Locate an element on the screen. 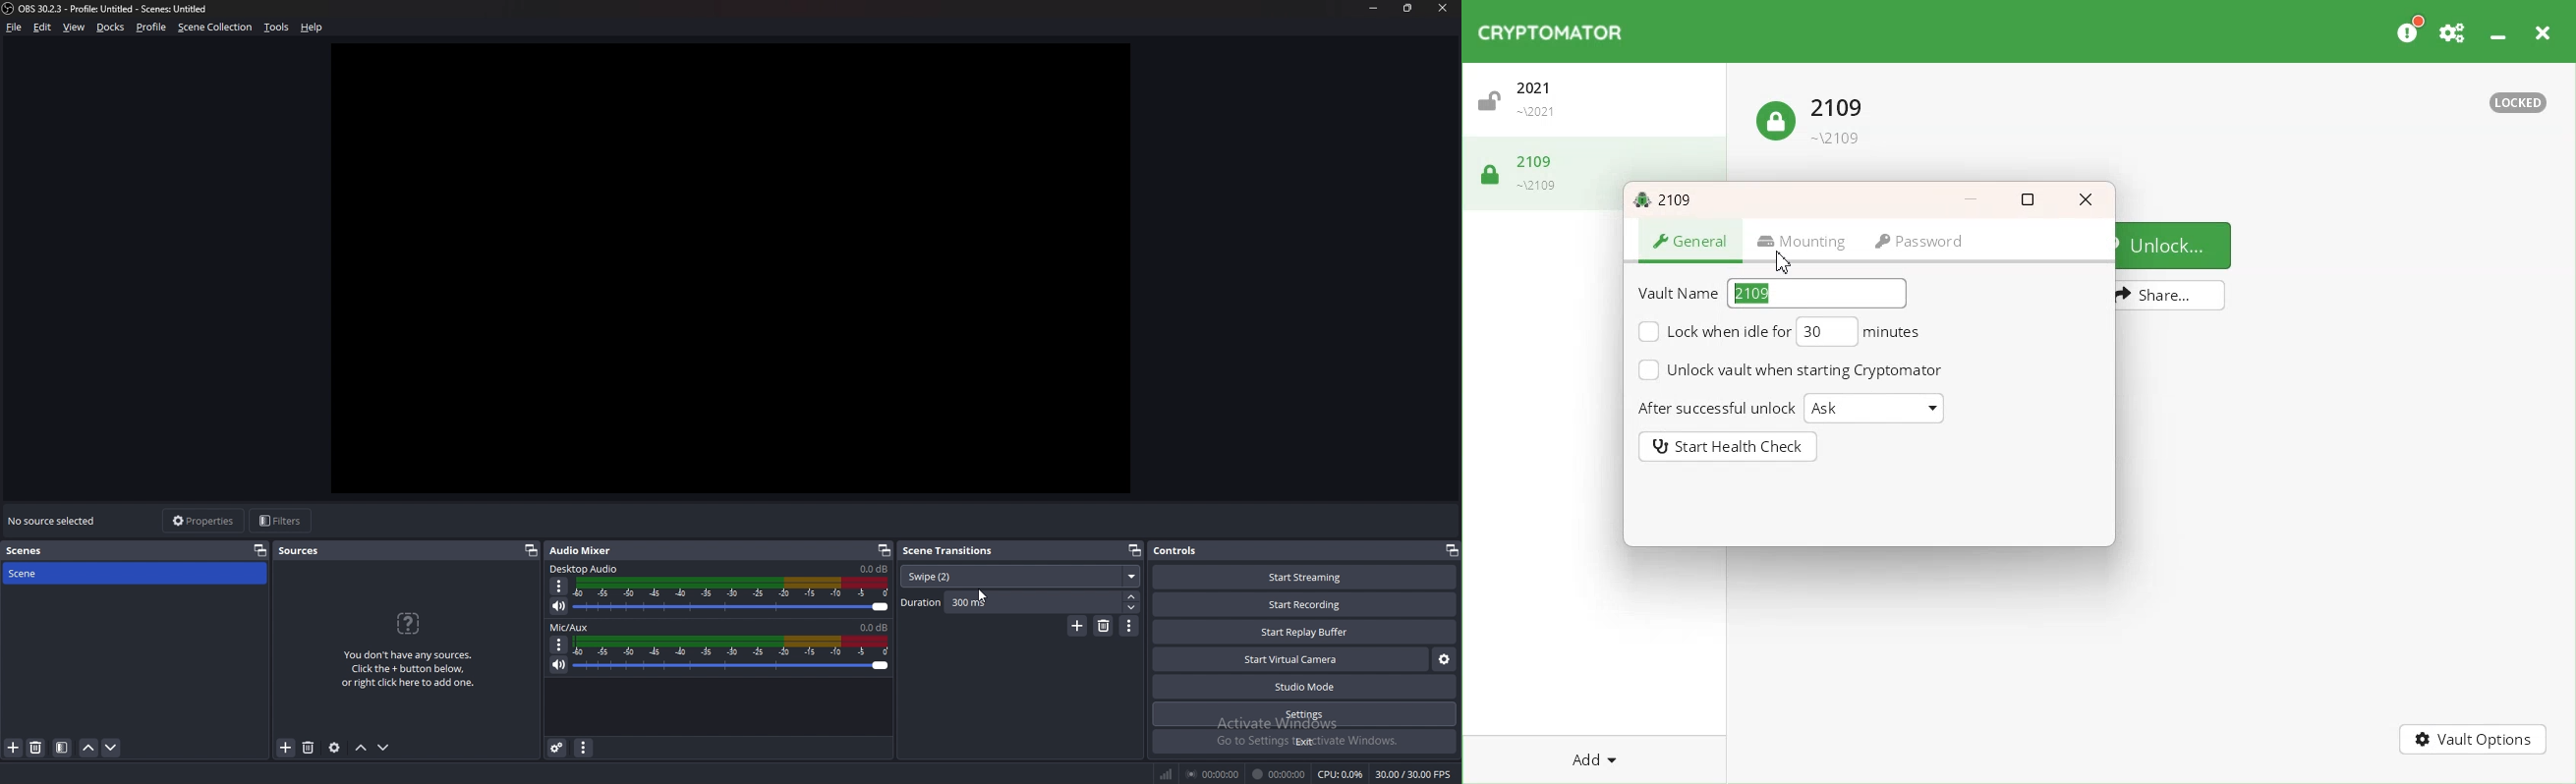  General is located at coordinates (1692, 242).